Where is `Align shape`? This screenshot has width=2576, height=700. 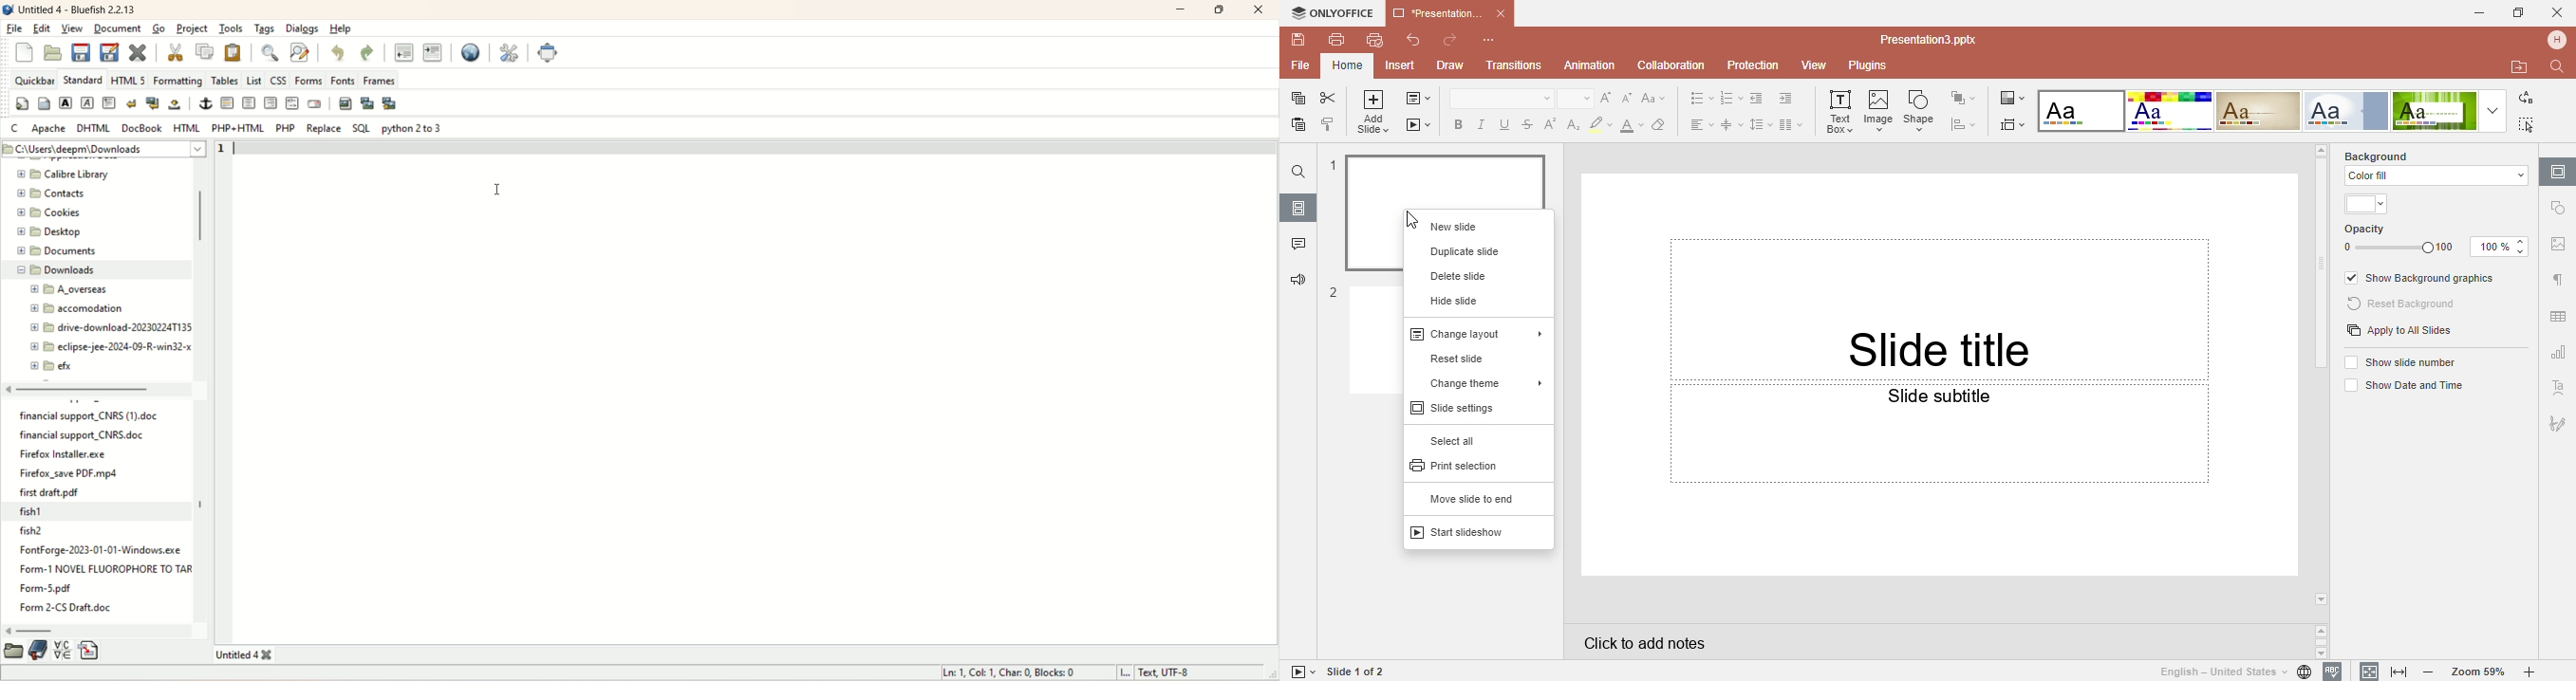 Align shape is located at coordinates (1968, 124).